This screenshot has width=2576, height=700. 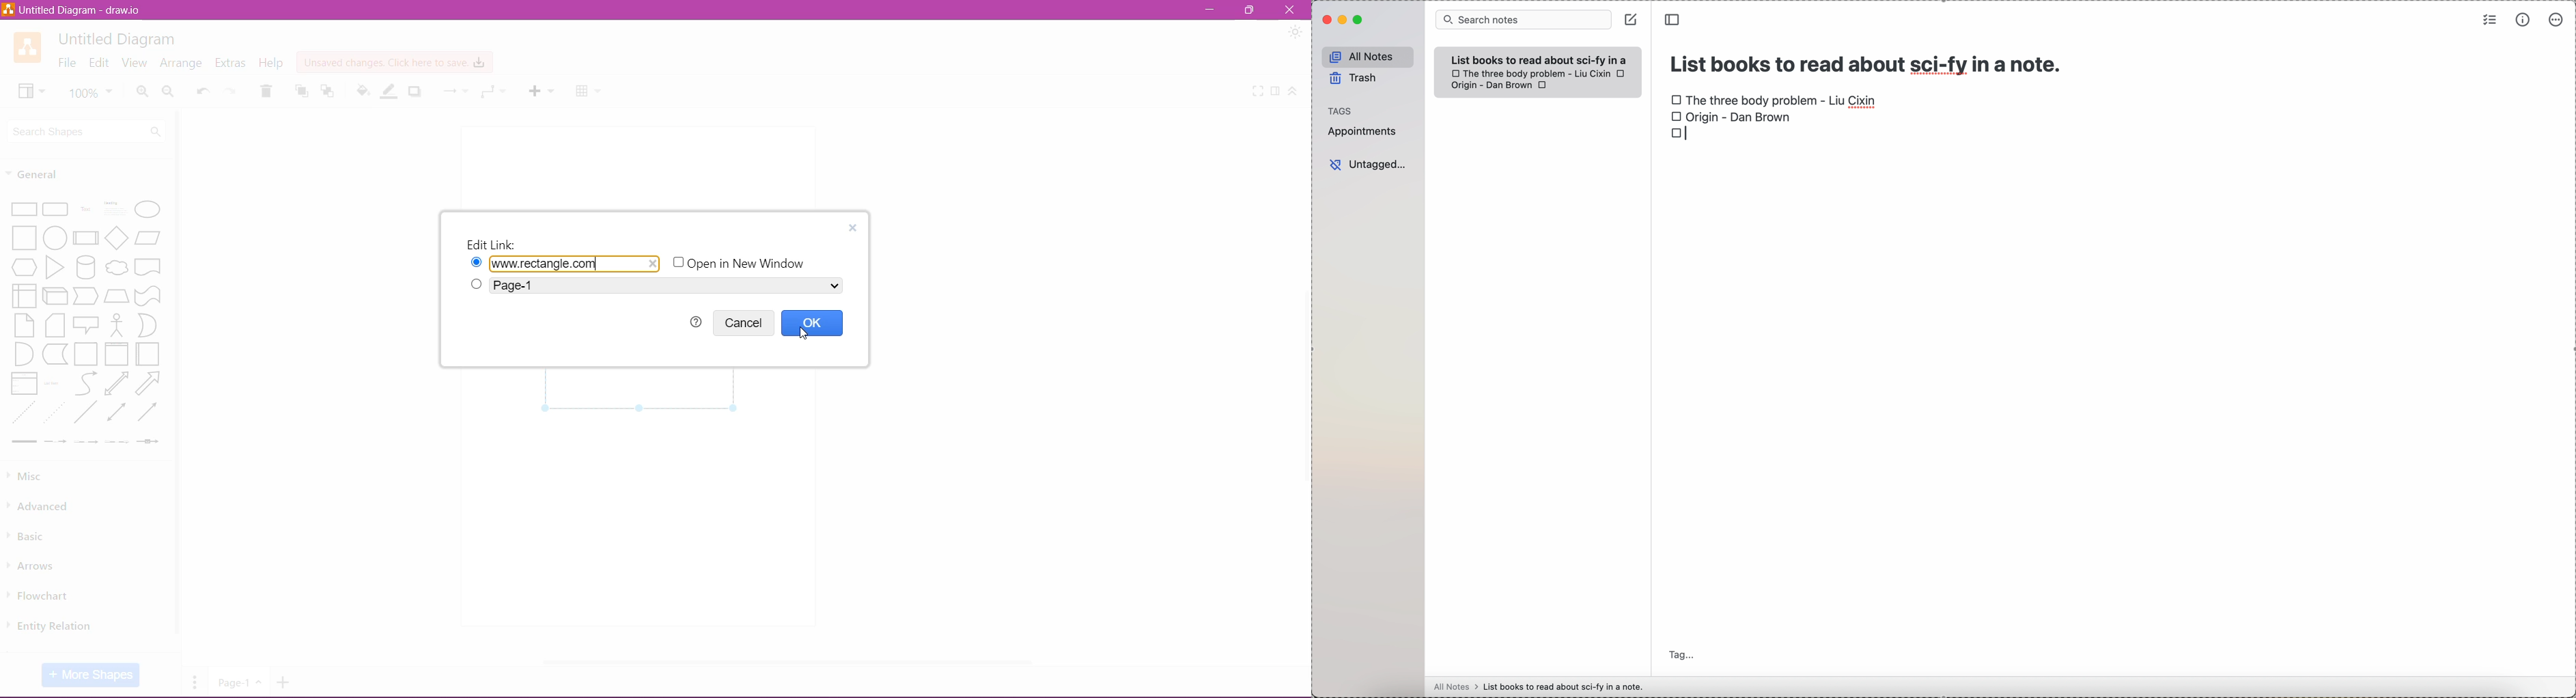 What do you see at coordinates (1631, 20) in the screenshot?
I see `create note` at bounding box center [1631, 20].